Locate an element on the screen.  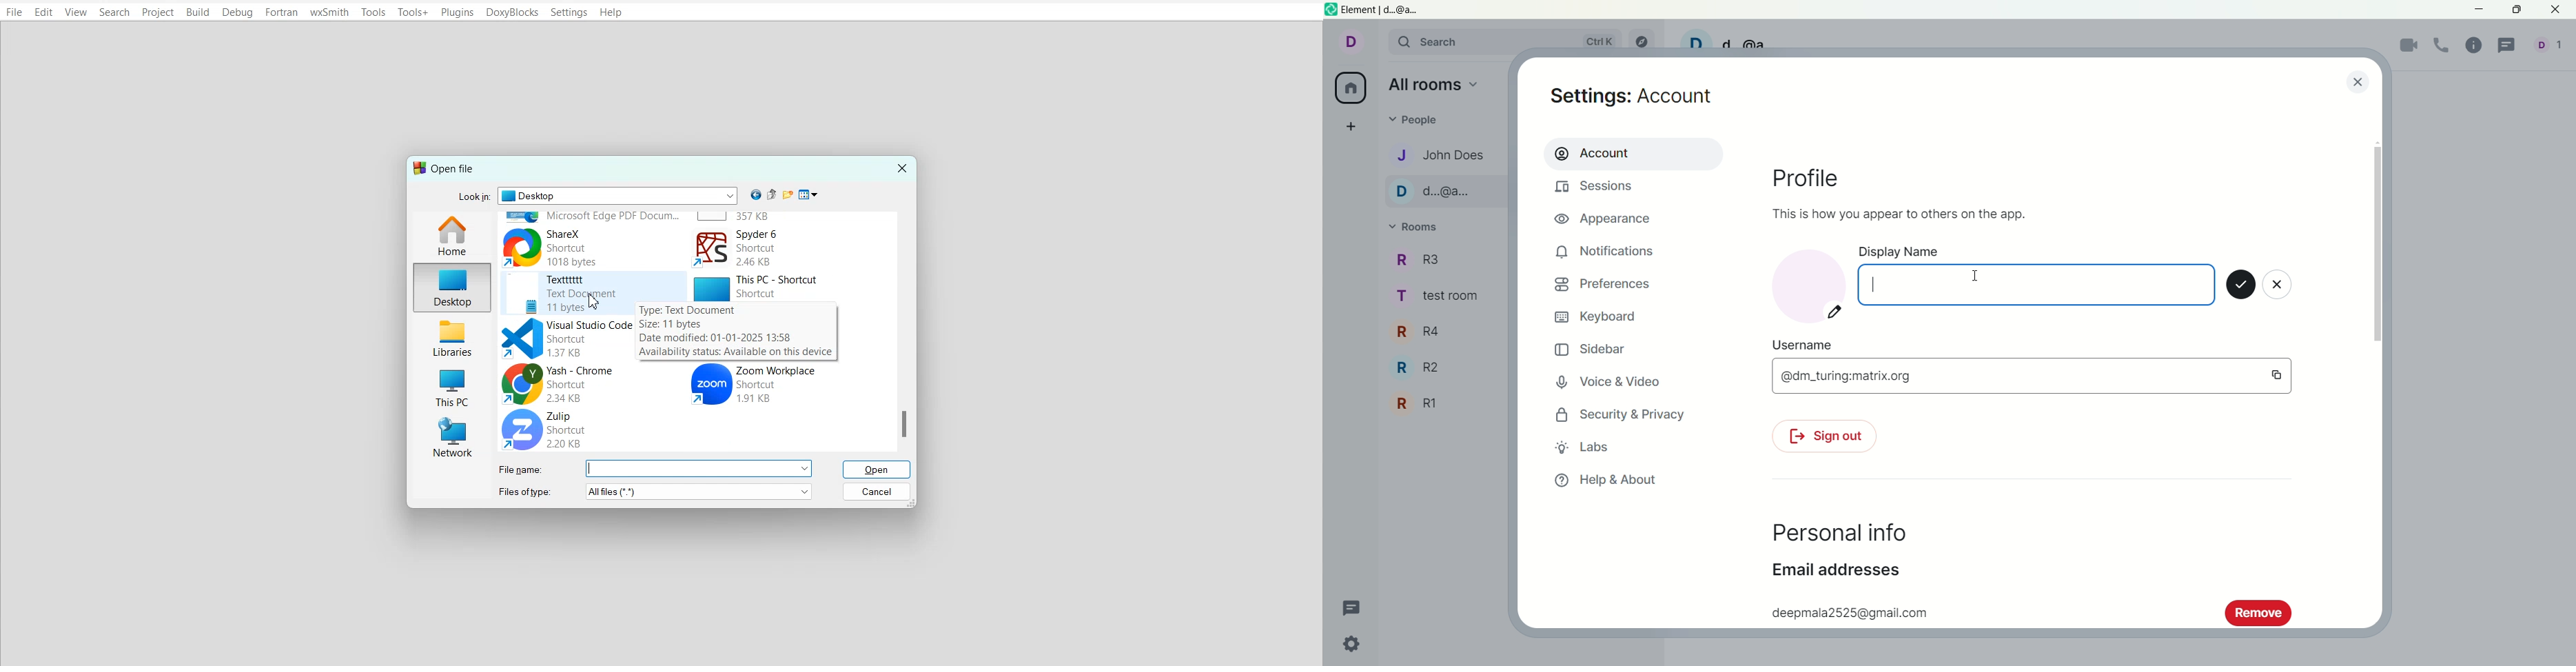
Project is located at coordinates (157, 12).